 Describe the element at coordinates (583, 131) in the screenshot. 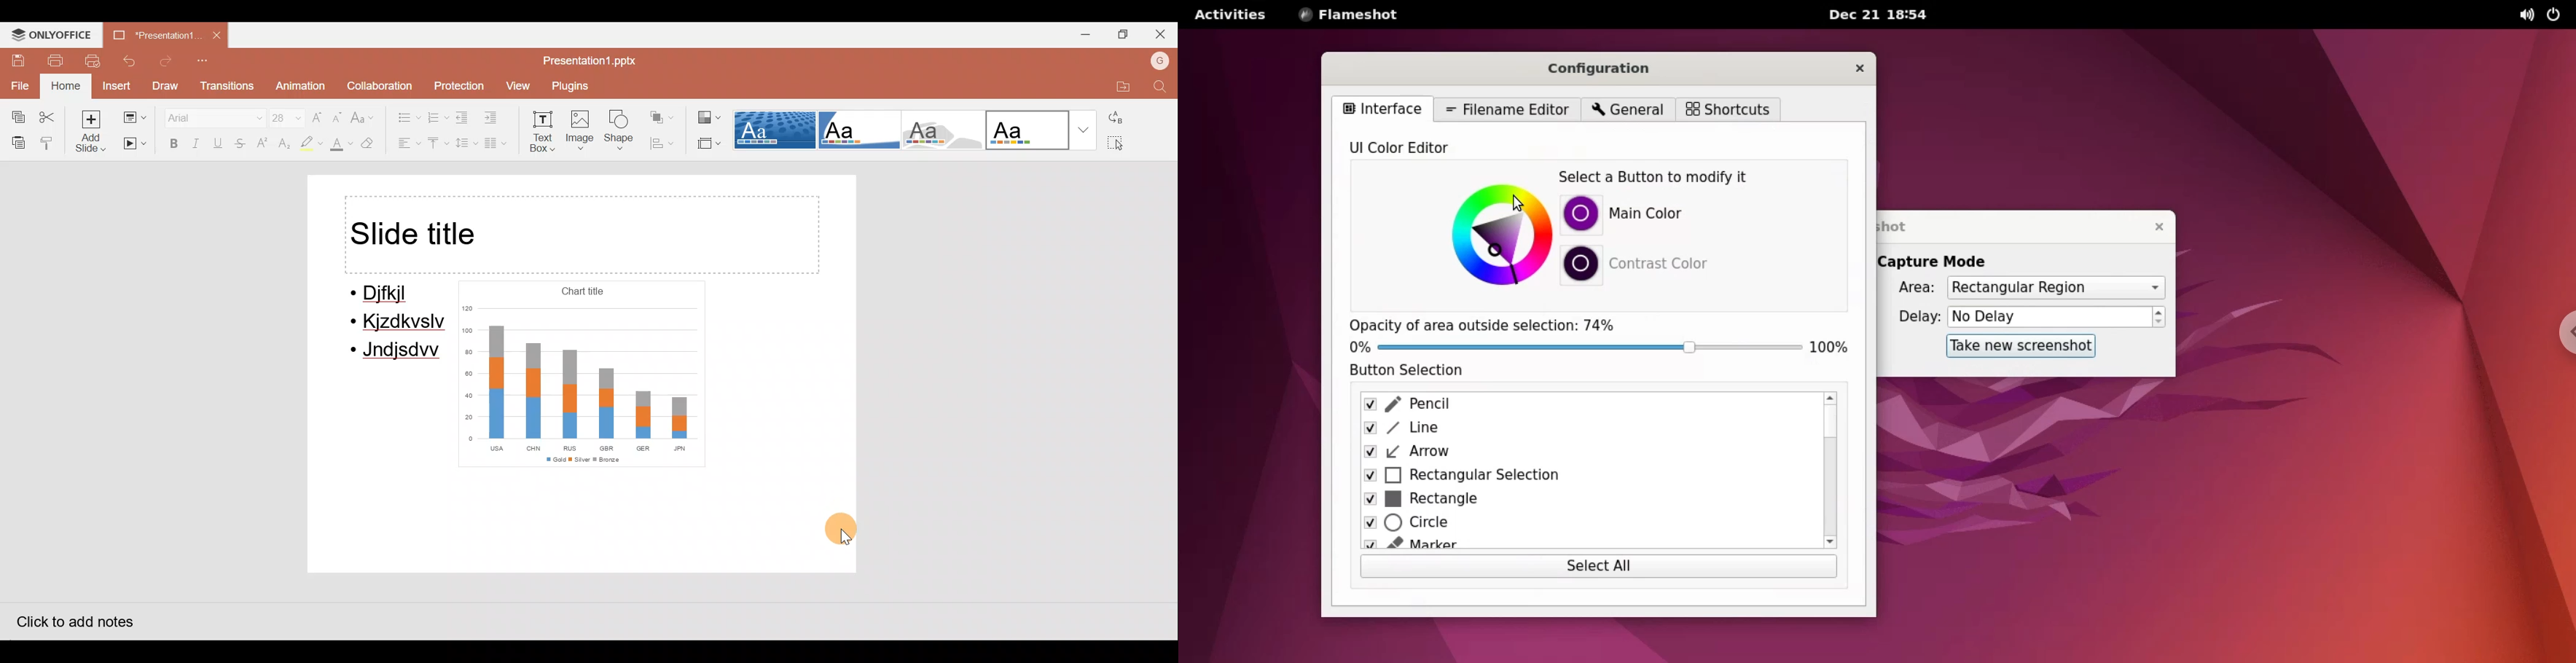

I see `Image` at that location.